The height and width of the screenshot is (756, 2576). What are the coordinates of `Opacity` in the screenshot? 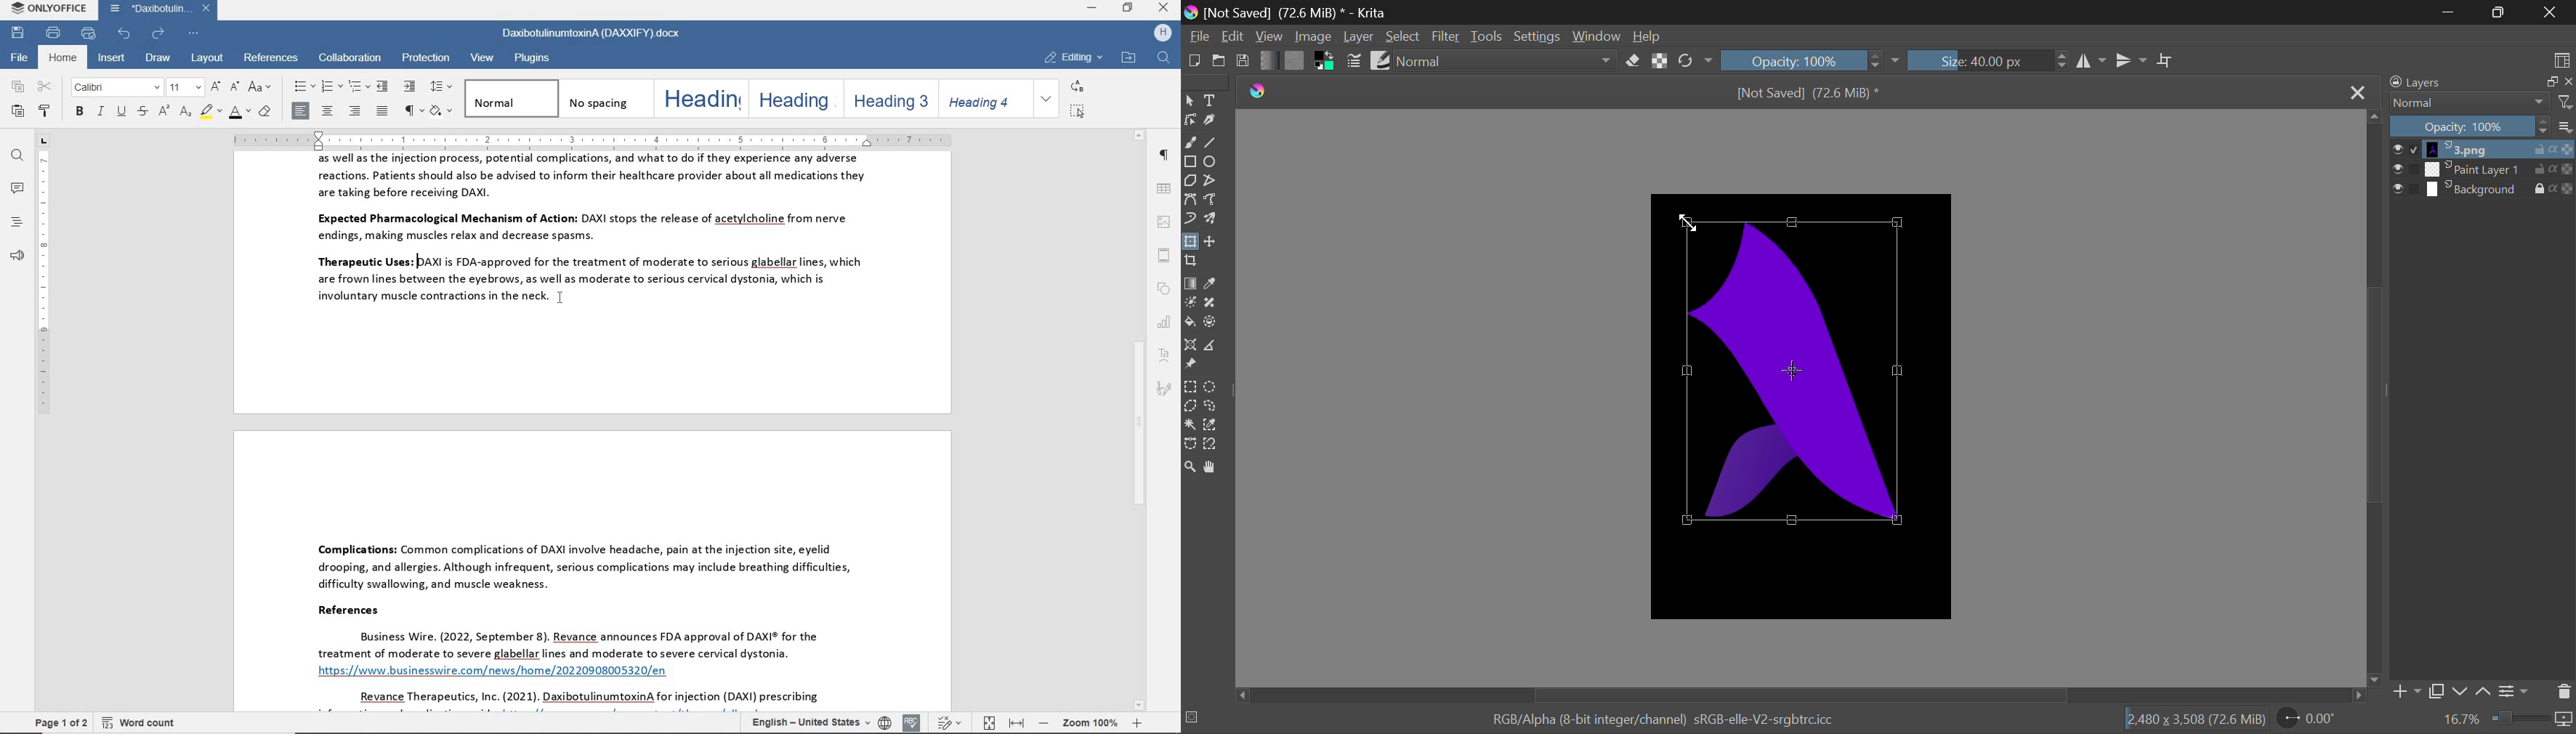 It's located at (2468, 127).